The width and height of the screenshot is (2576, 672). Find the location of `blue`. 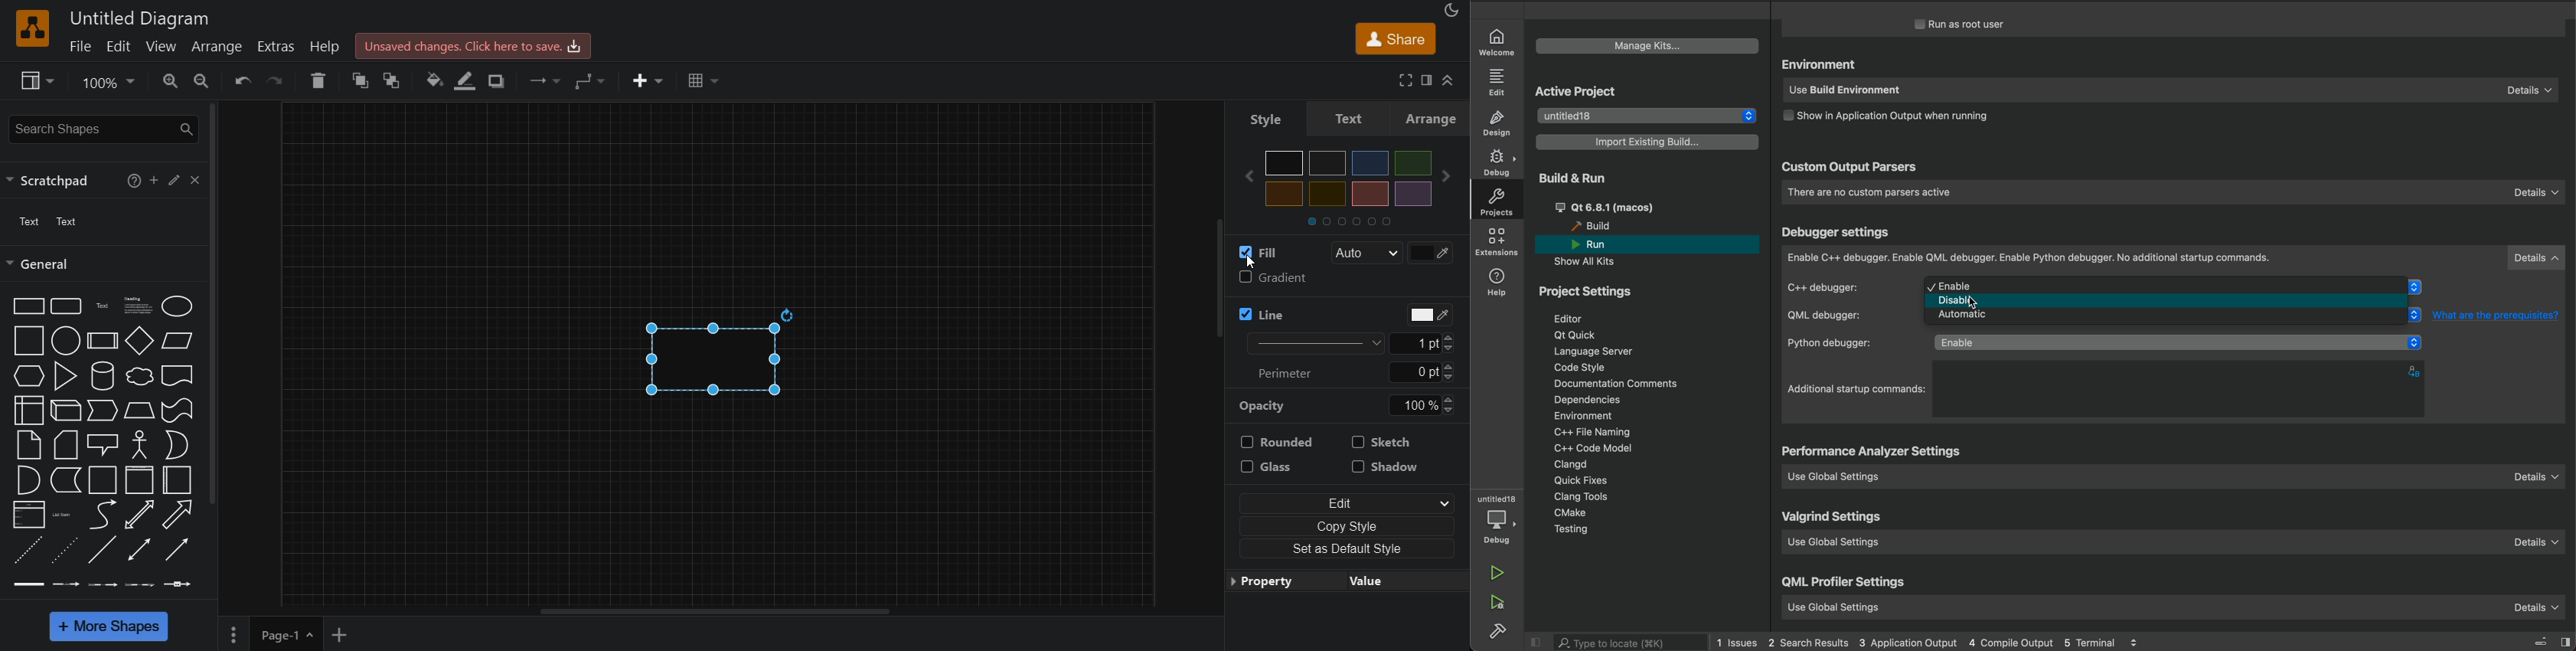

blue is located at coordinates (1370, 163).